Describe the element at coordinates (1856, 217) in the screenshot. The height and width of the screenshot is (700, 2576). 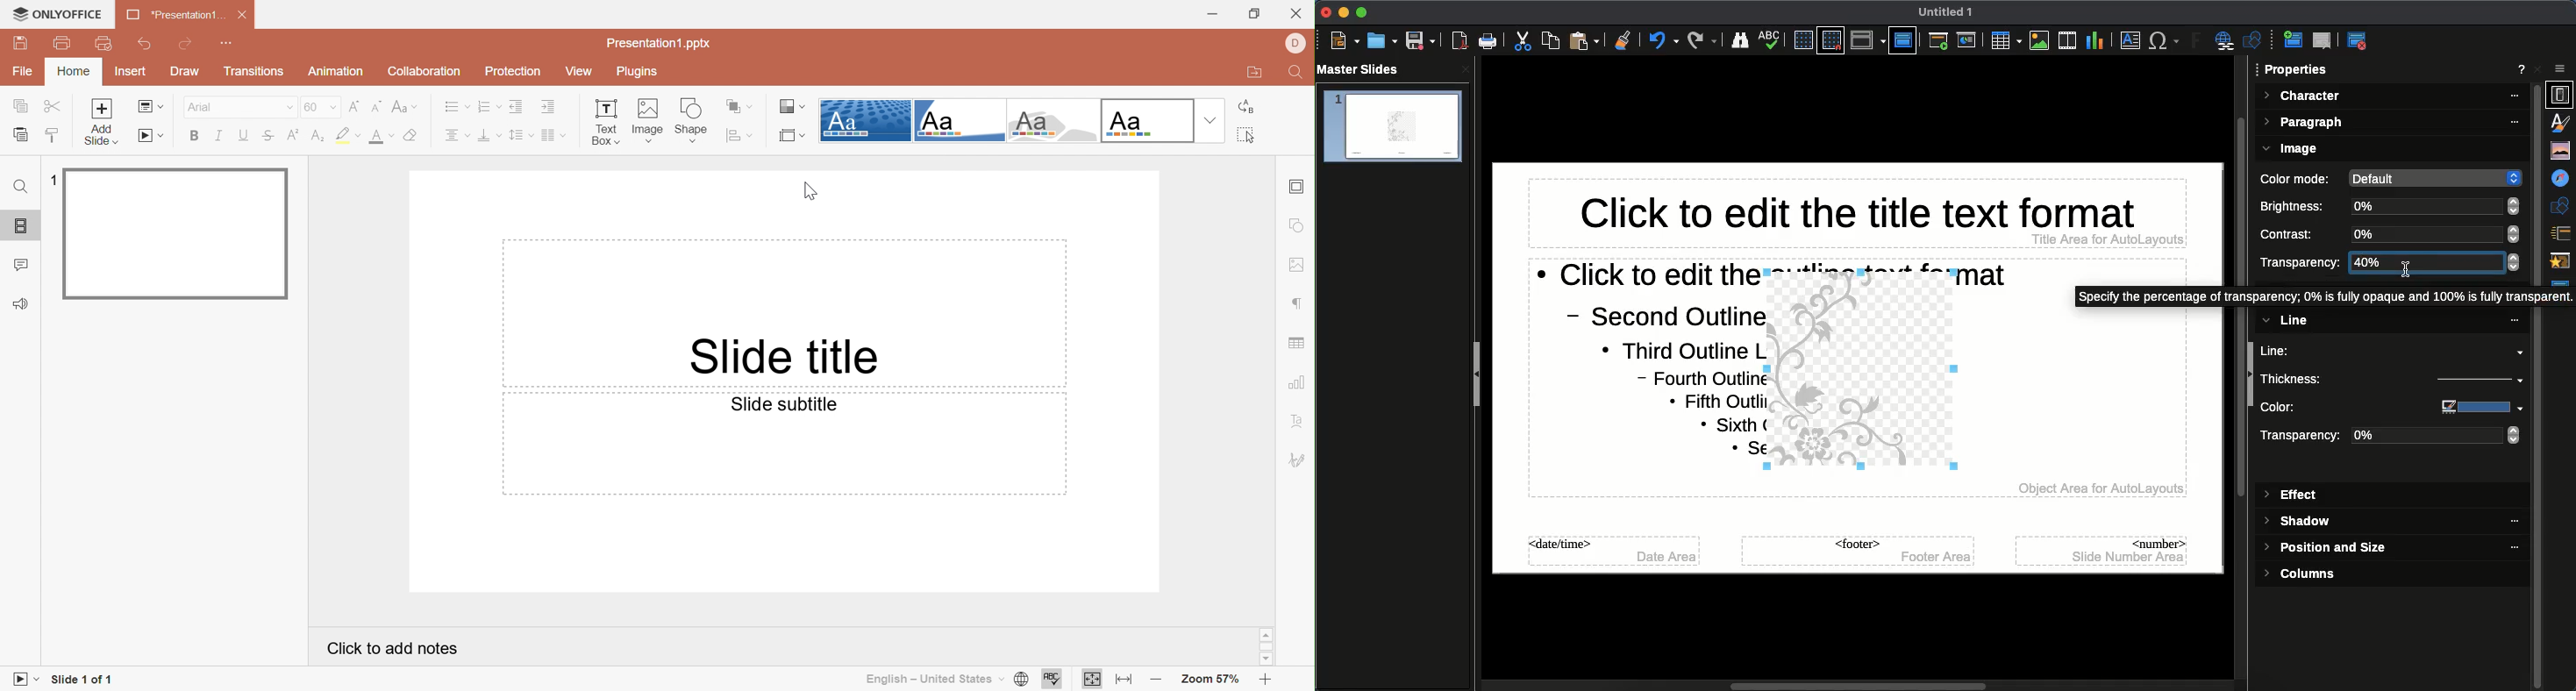
I see `Master slide title` at that location.